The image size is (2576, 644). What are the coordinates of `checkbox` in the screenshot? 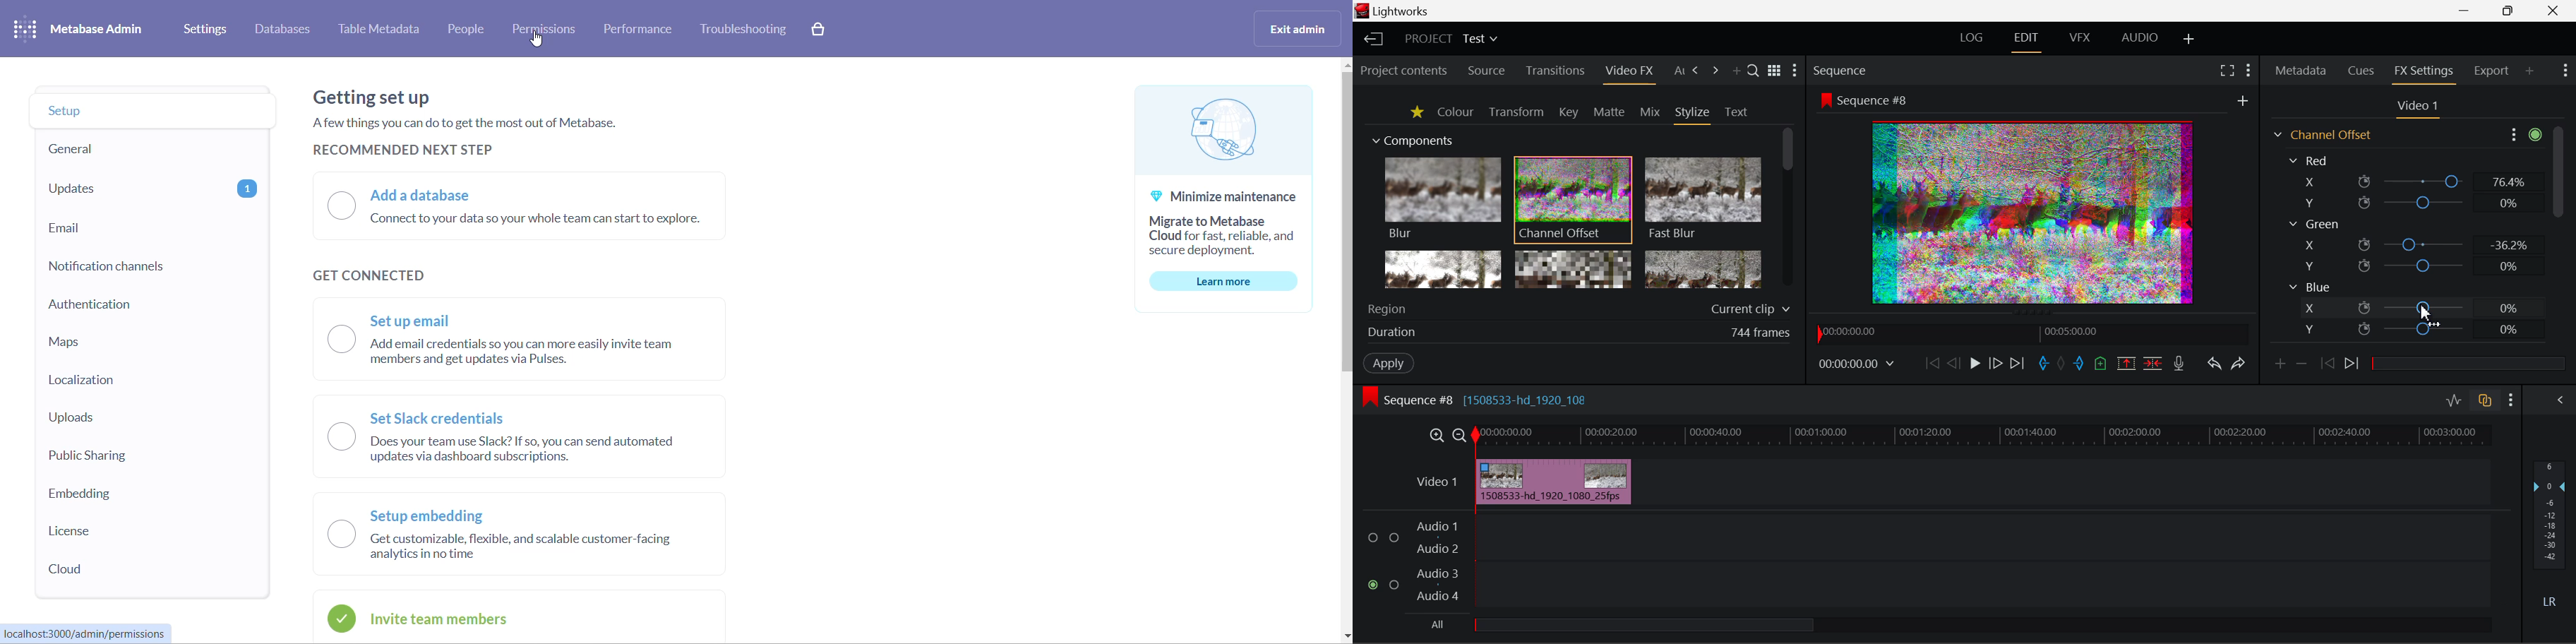 It's located at (341, 438).